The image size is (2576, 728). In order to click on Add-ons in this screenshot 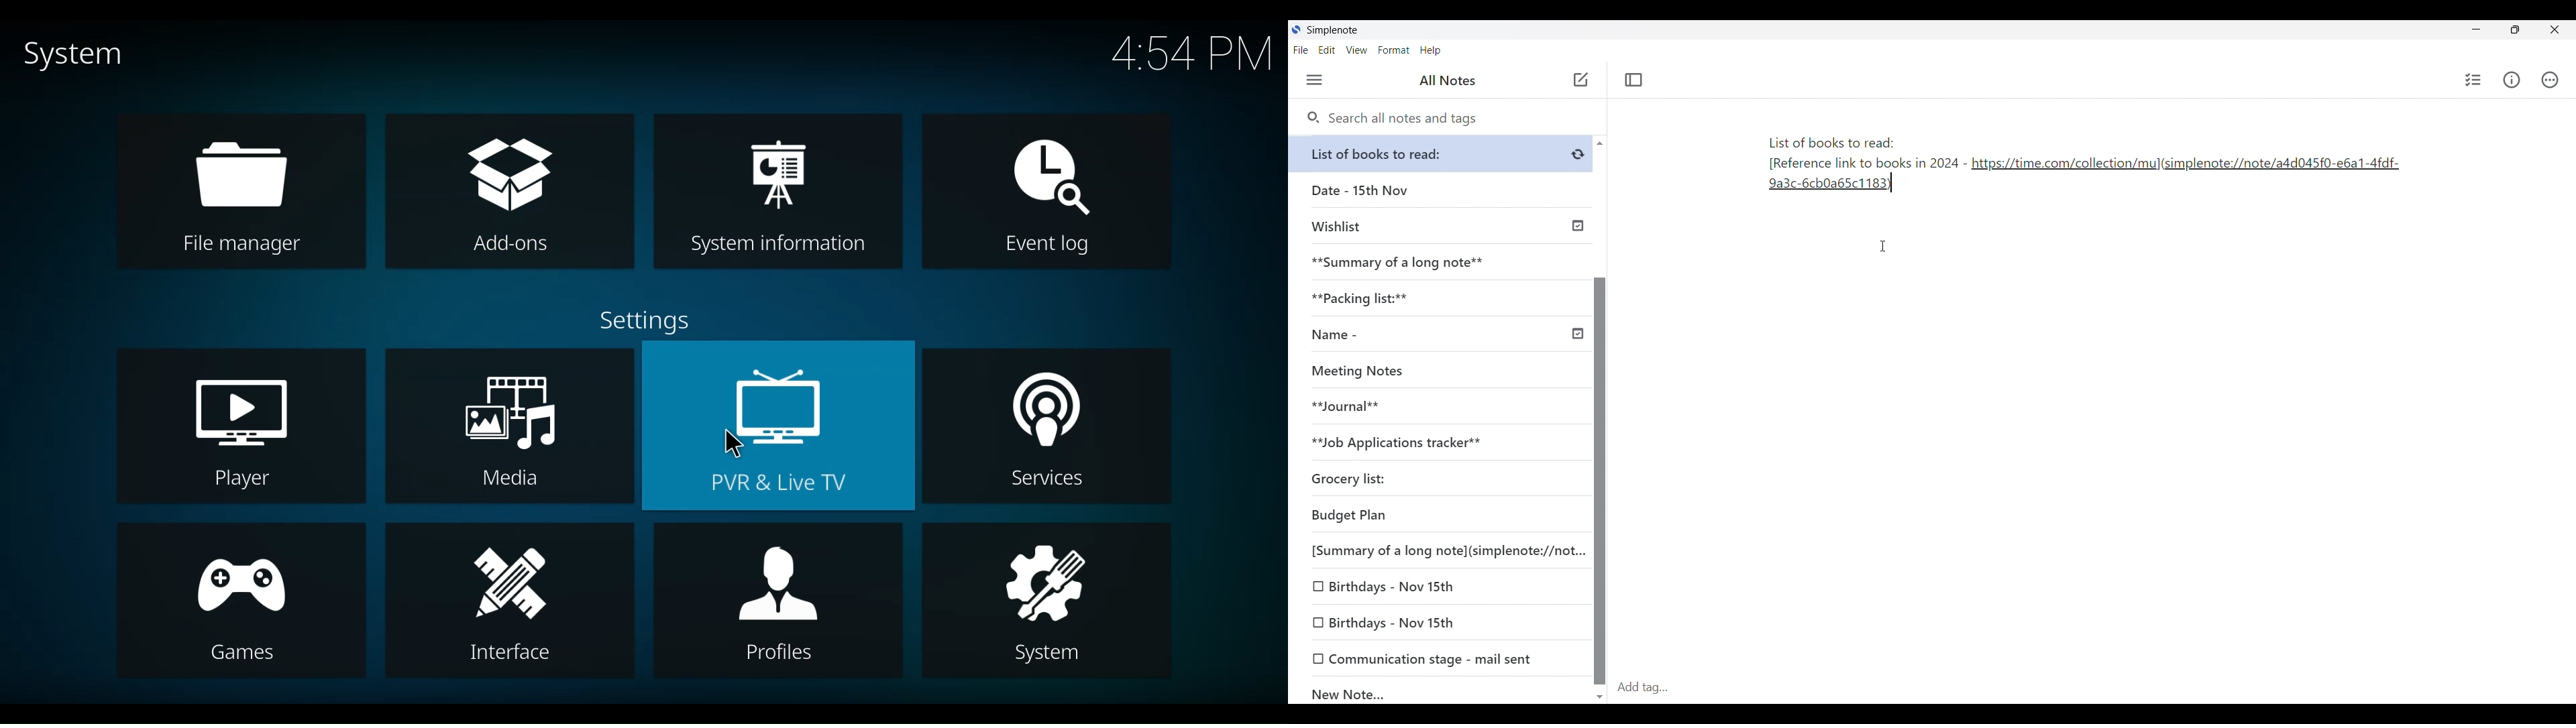, I will do `click(510, 192)`.